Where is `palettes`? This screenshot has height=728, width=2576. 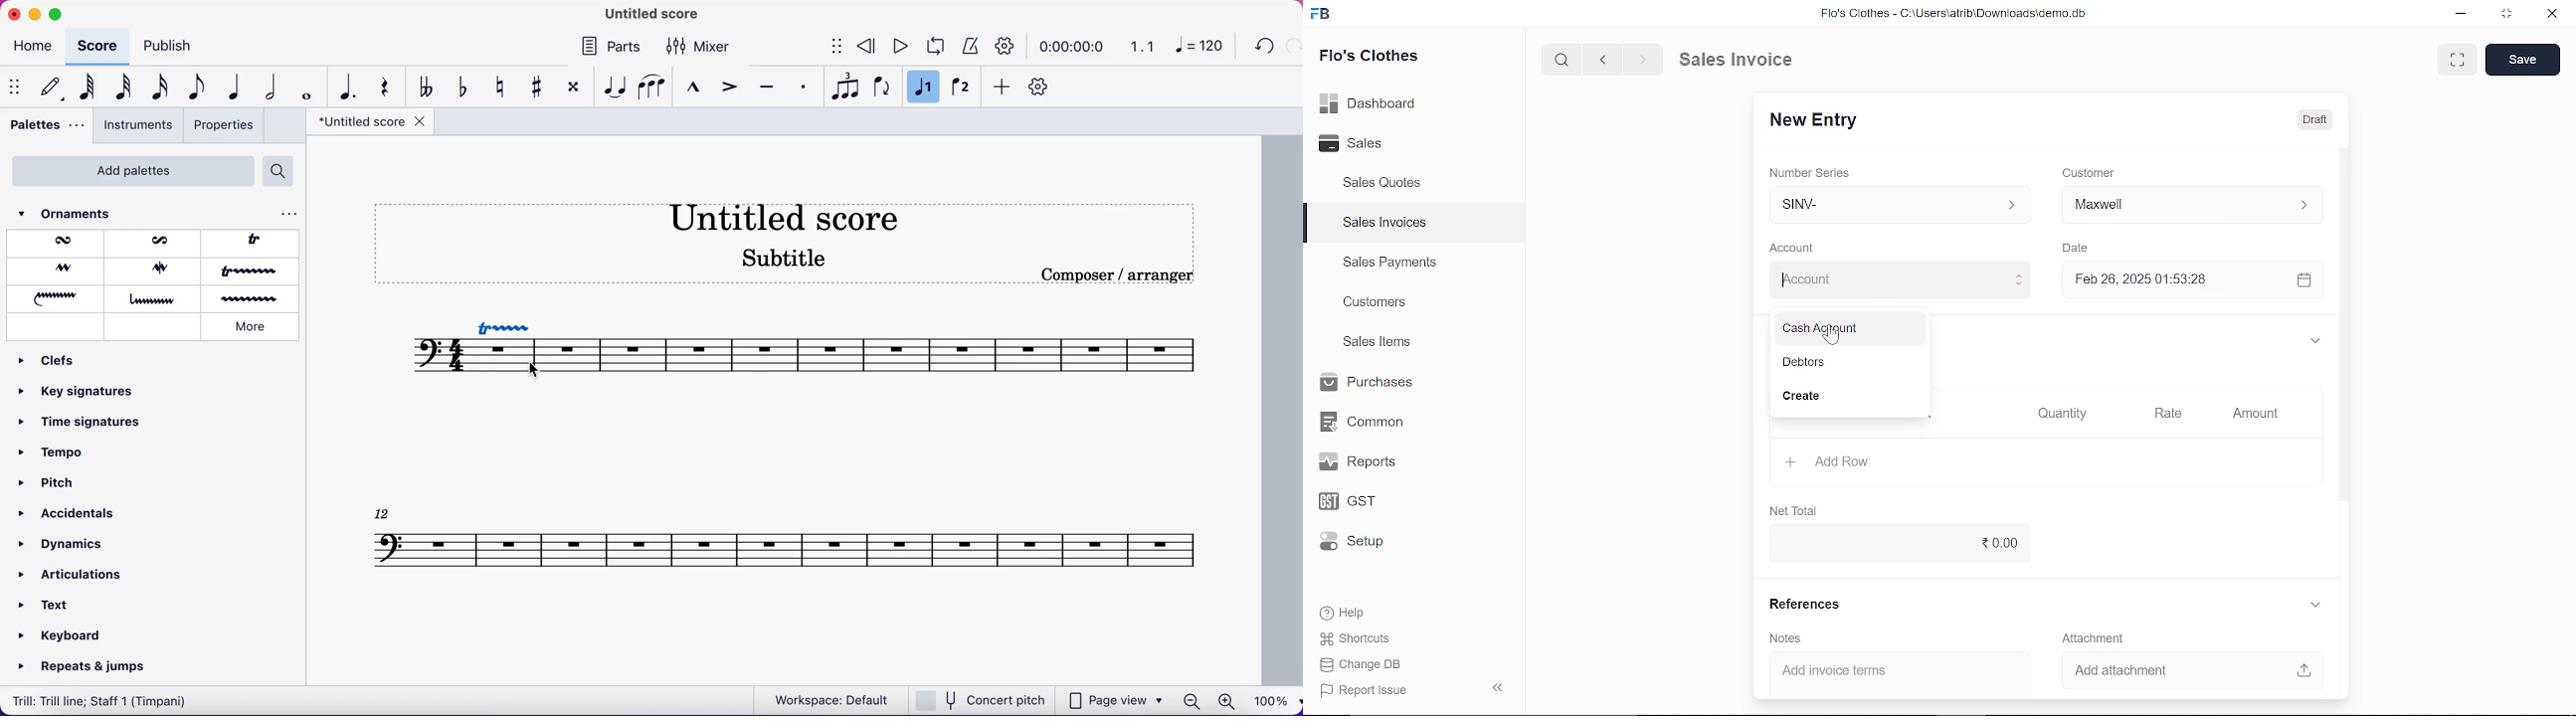 palettes is located at coordinates (43, 128).